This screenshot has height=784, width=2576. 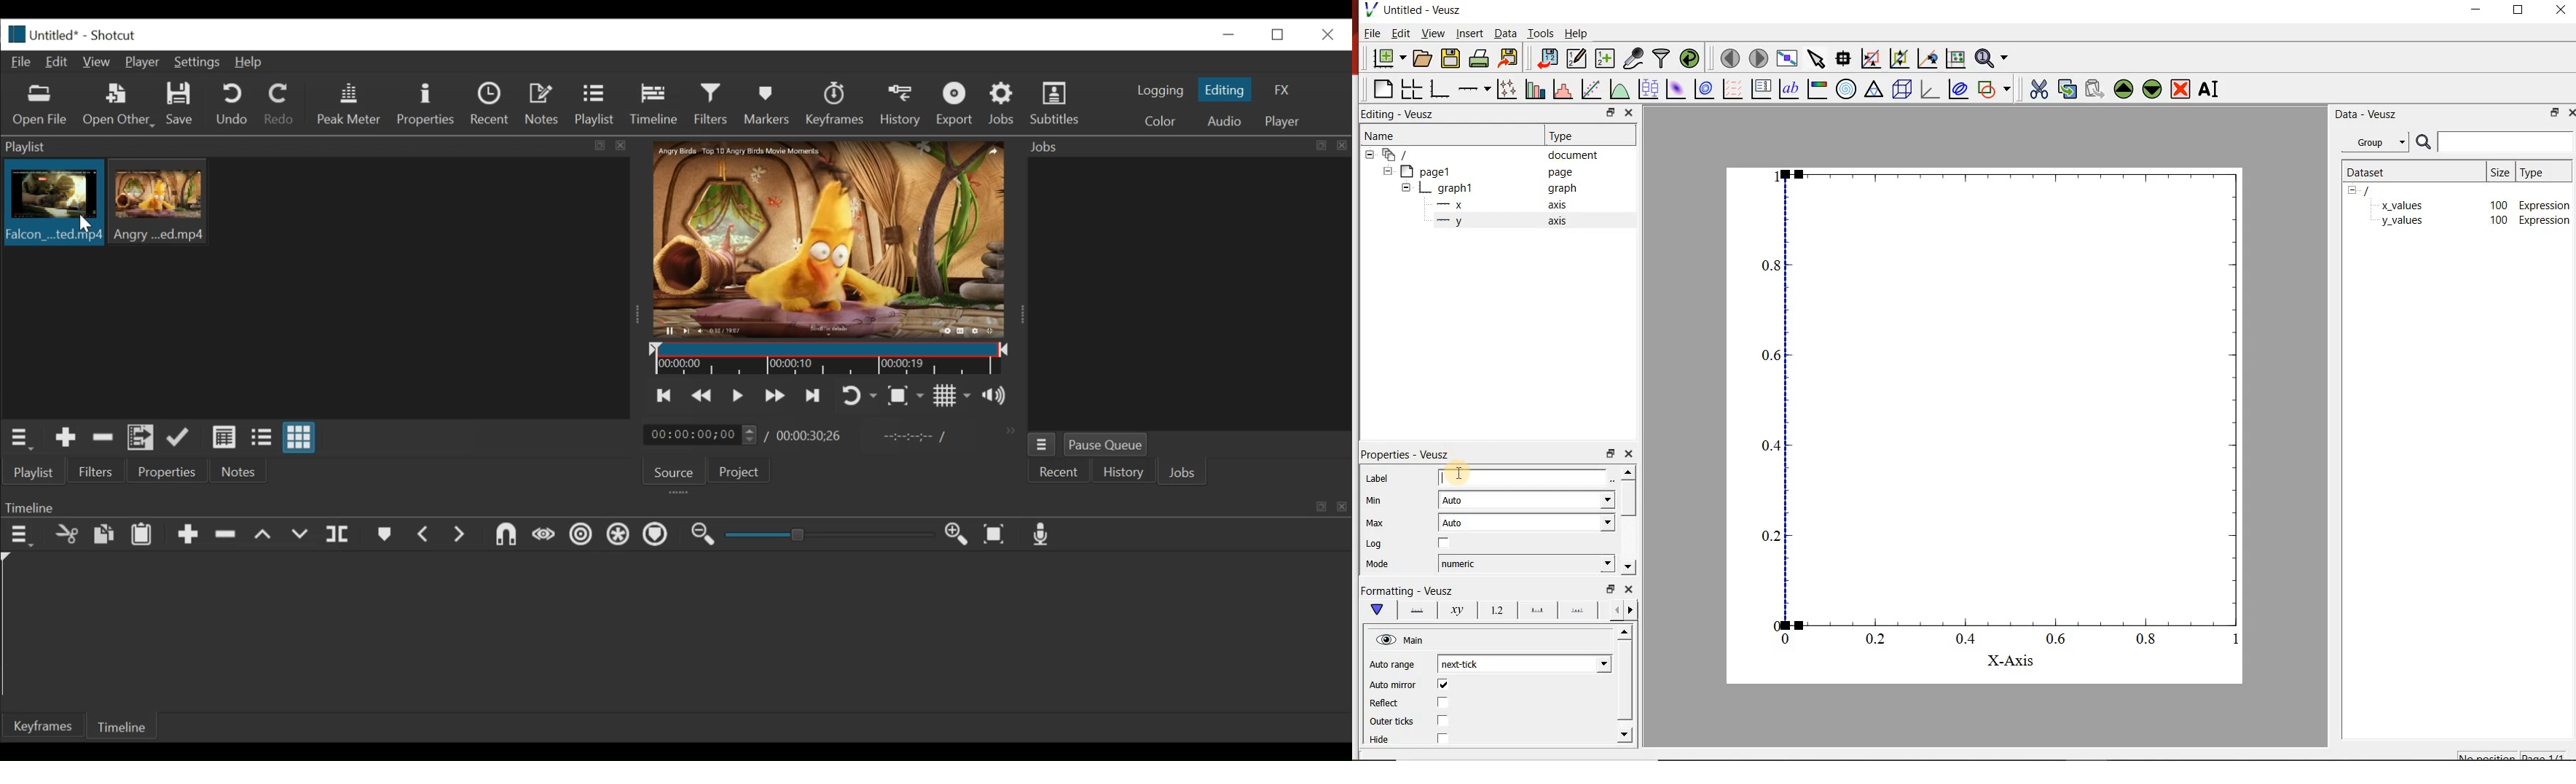 What do you see at coordinates (1284, 122) in the screenshot?
I see `player` at bounding box center [1284, 122].